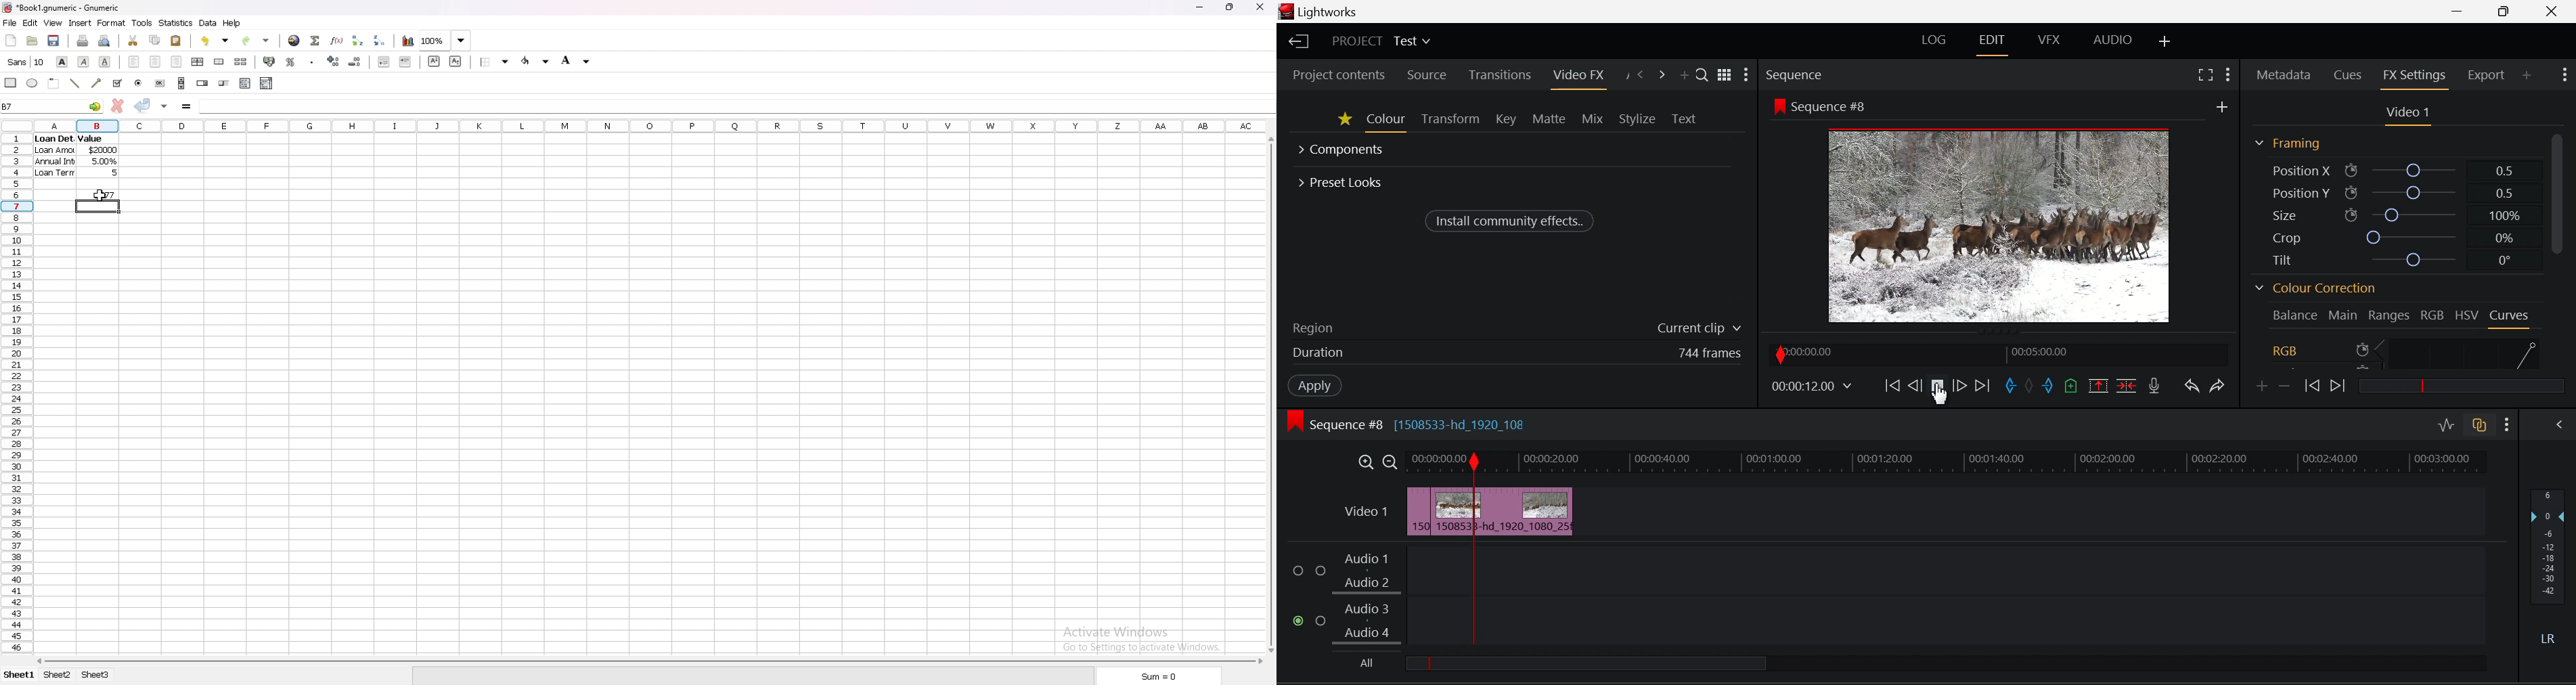  What do you see at coordinates (176, 23) in the screenshot?
I see `statistics` at bounding box center [176, 23].